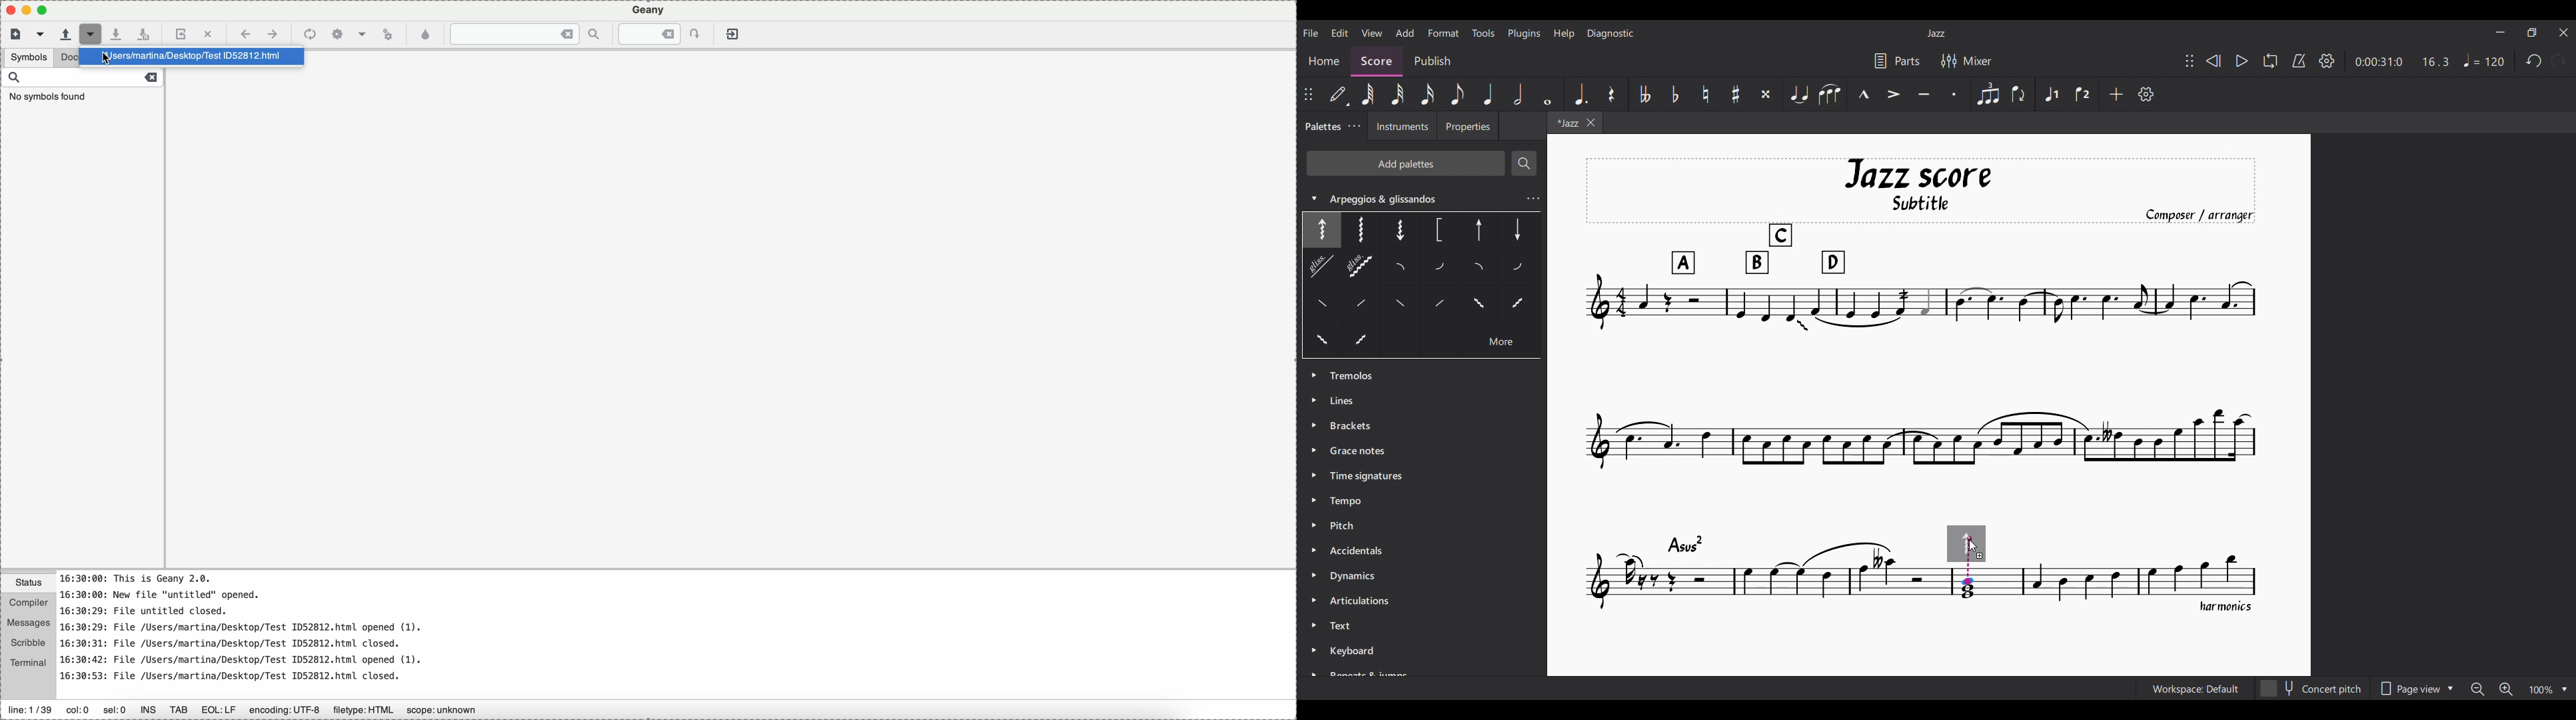 The height and width of the screenshot is (728, 2576). Describe the element at coordinates (1518, 269) in the screenshot. I see `` at that location.